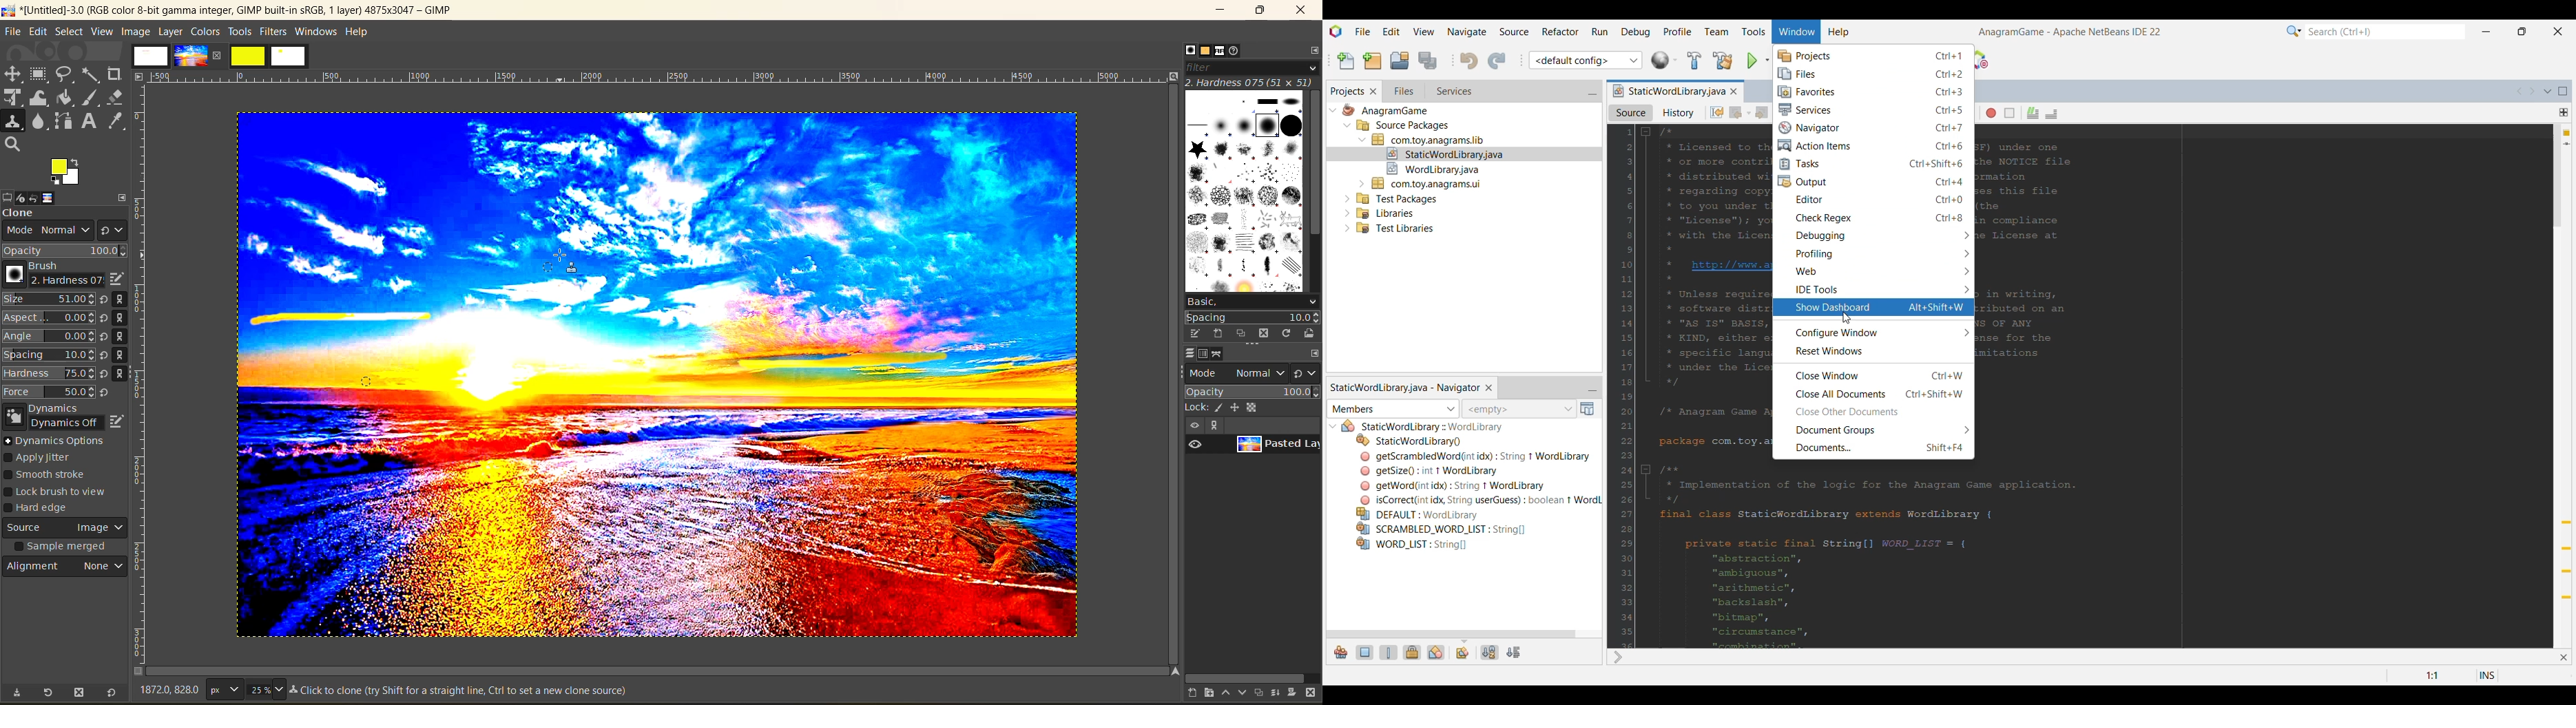 The width and height of the screenshot is (2576, 728). I want to click on mode, so click(44, 232).